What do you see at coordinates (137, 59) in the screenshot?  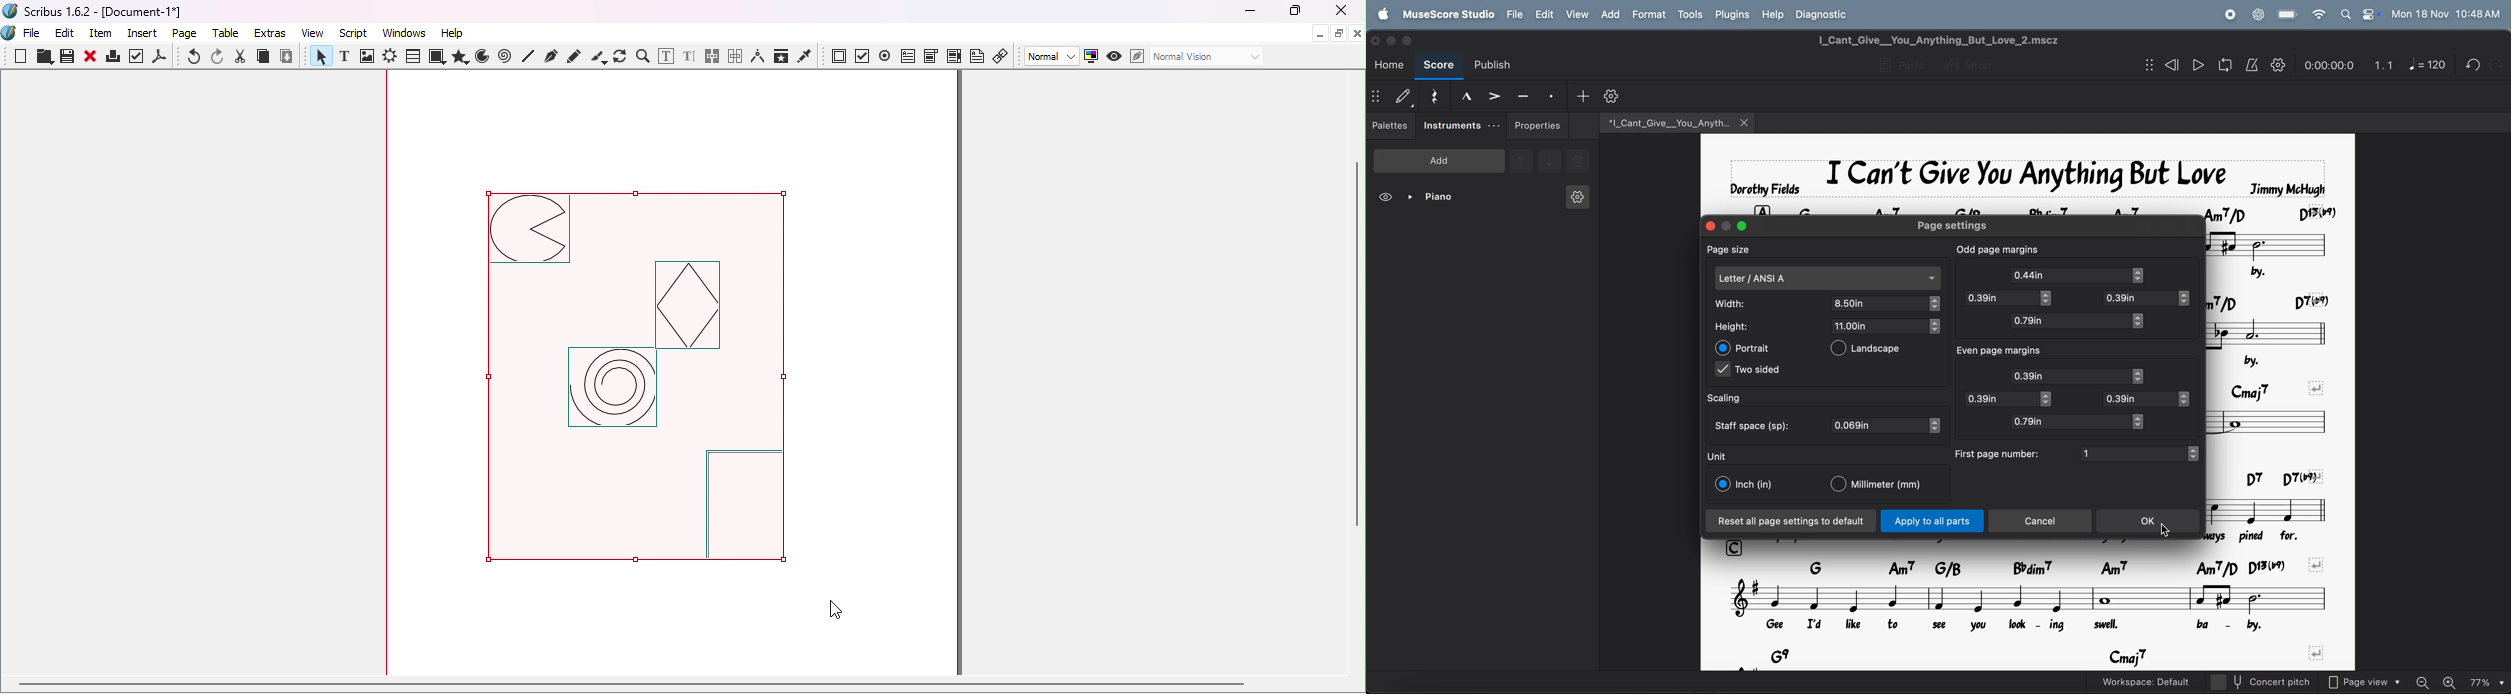 I see `Preflight verifier` at bounding box center [137, 59].